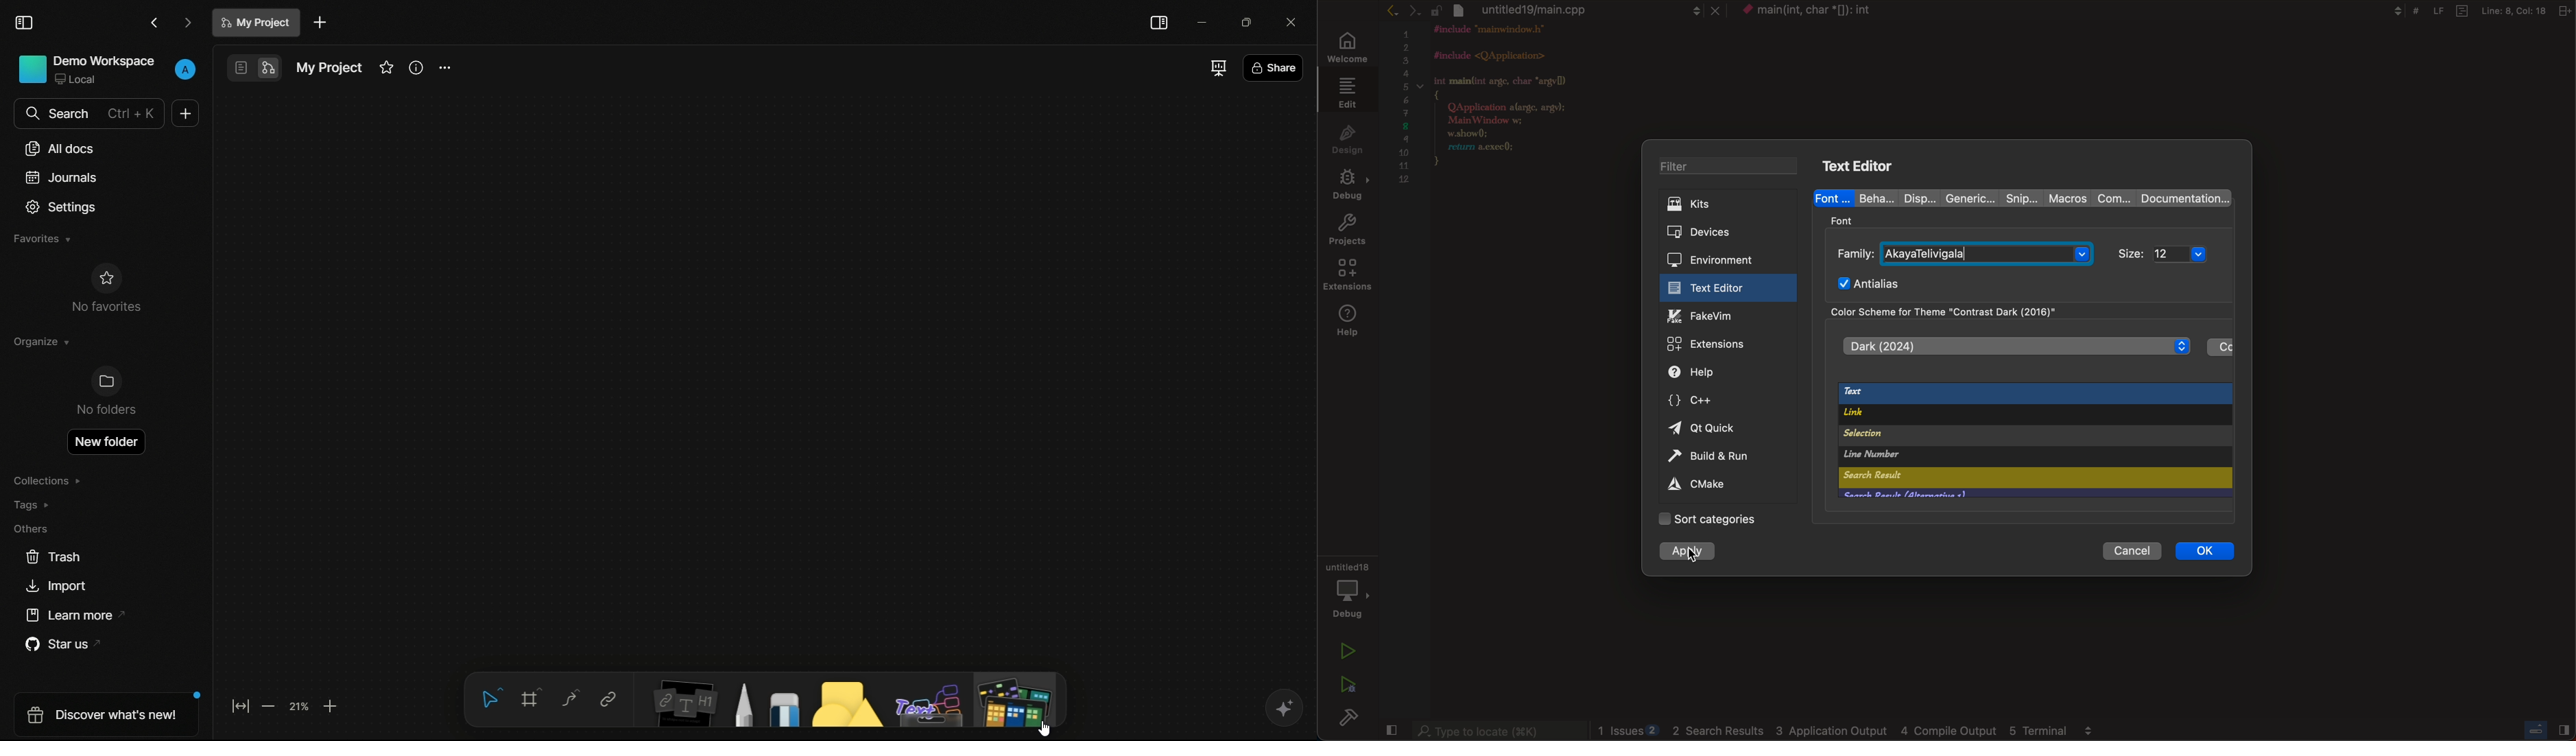  What do you see at coordinates (417, 68) in the screenshot?
I see `information` at bounding box center [417, 68].